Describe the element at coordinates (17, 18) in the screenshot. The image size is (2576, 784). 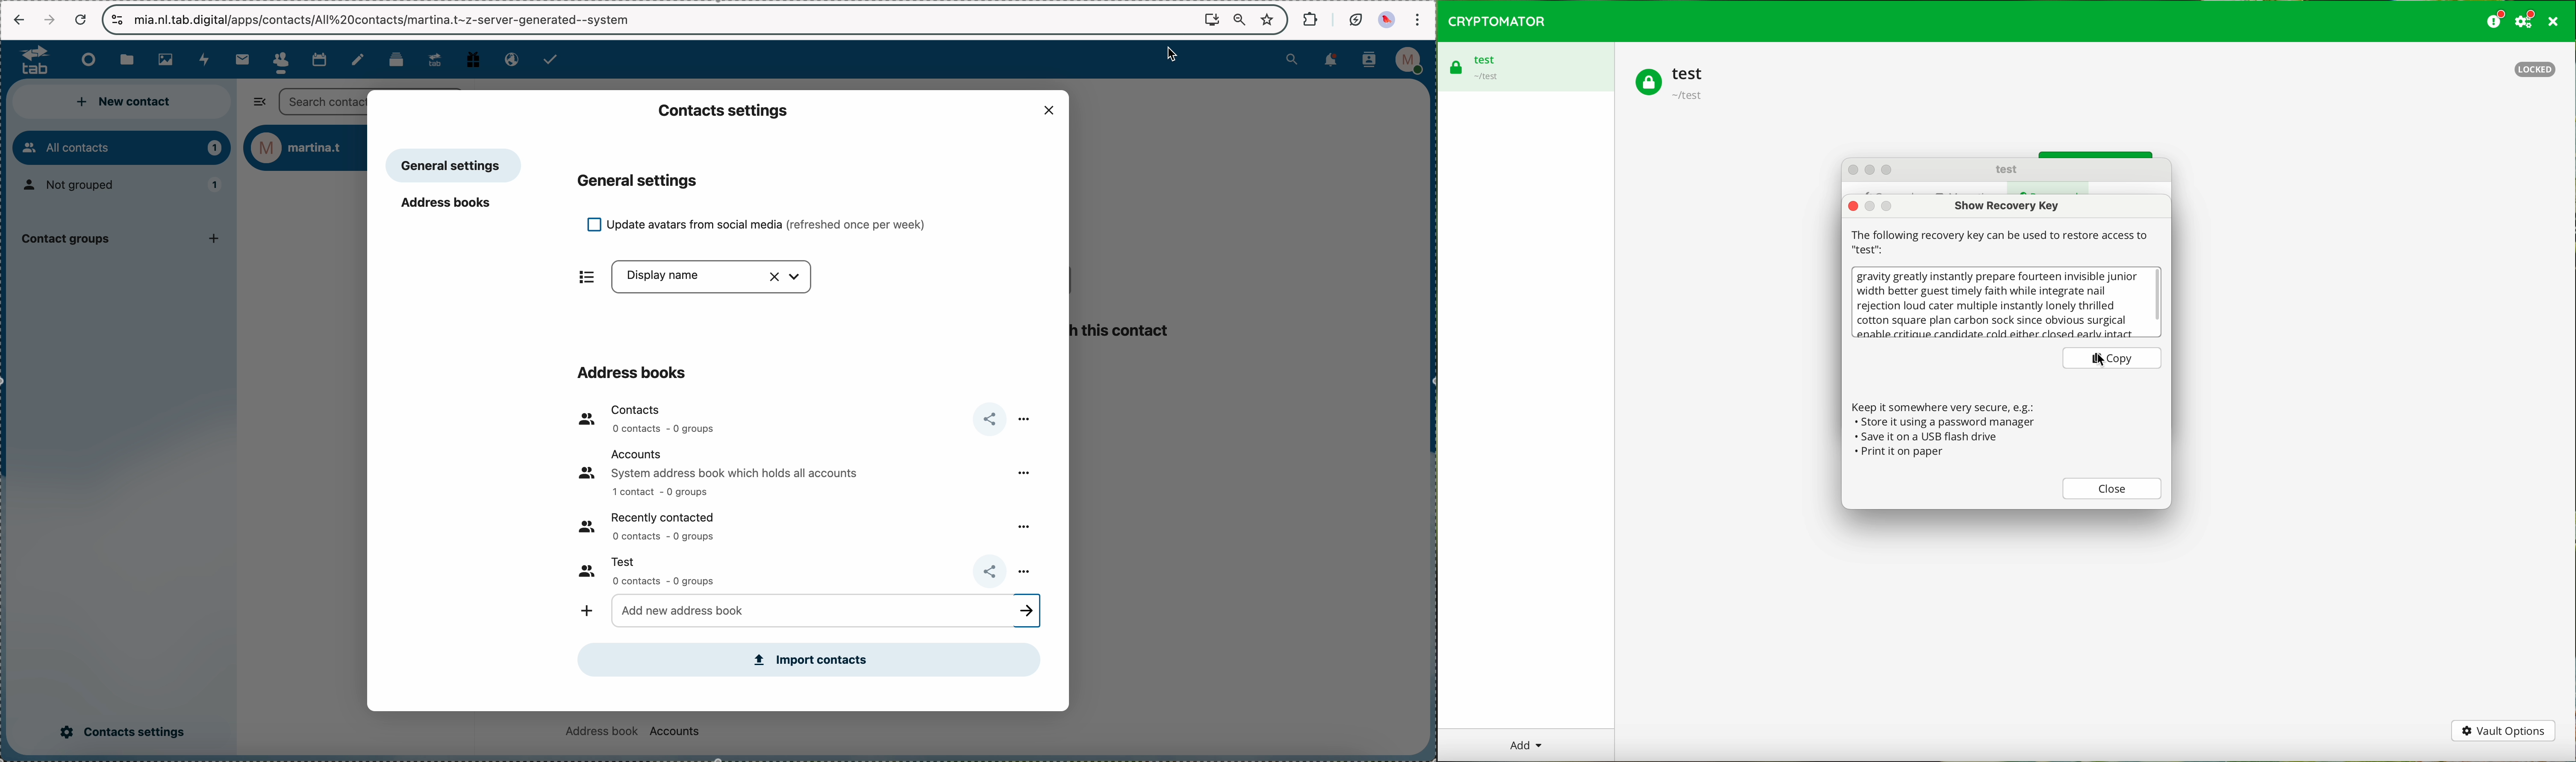
I see `navigate back` at that location.